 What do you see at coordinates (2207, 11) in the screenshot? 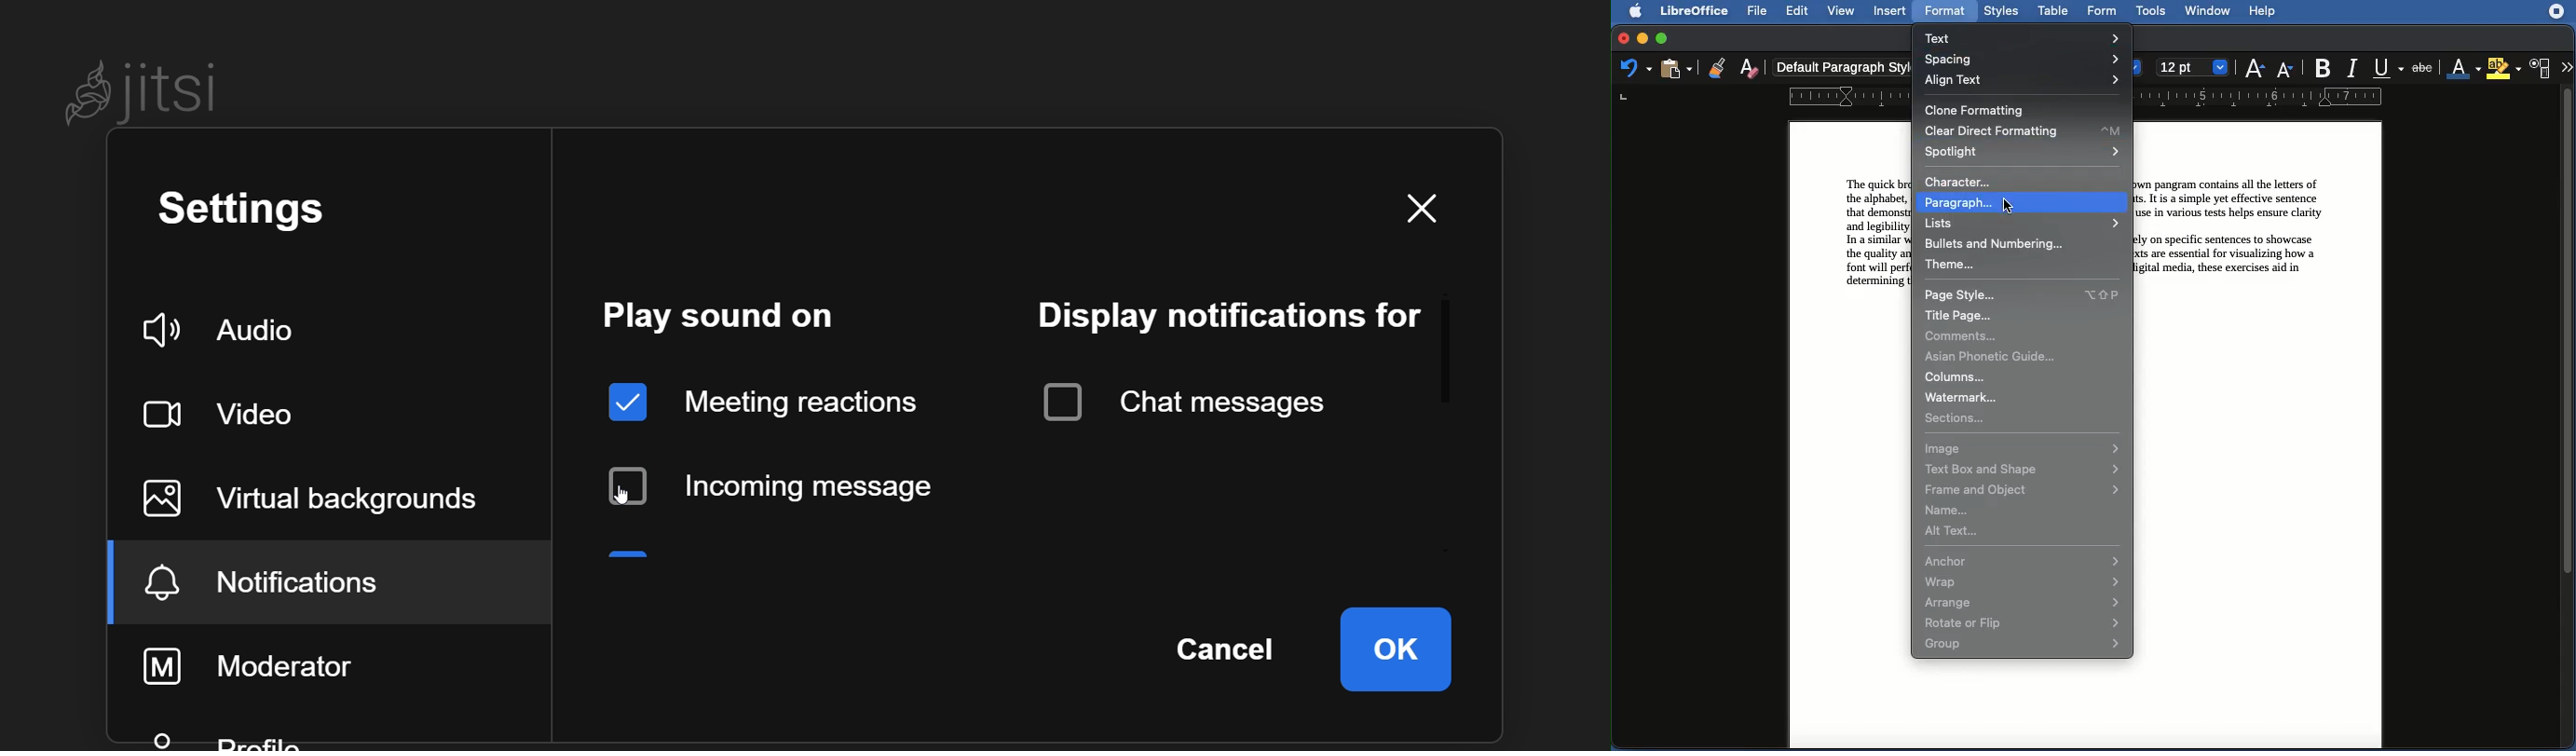
I see `Window` at bounding box center [2207, 11].